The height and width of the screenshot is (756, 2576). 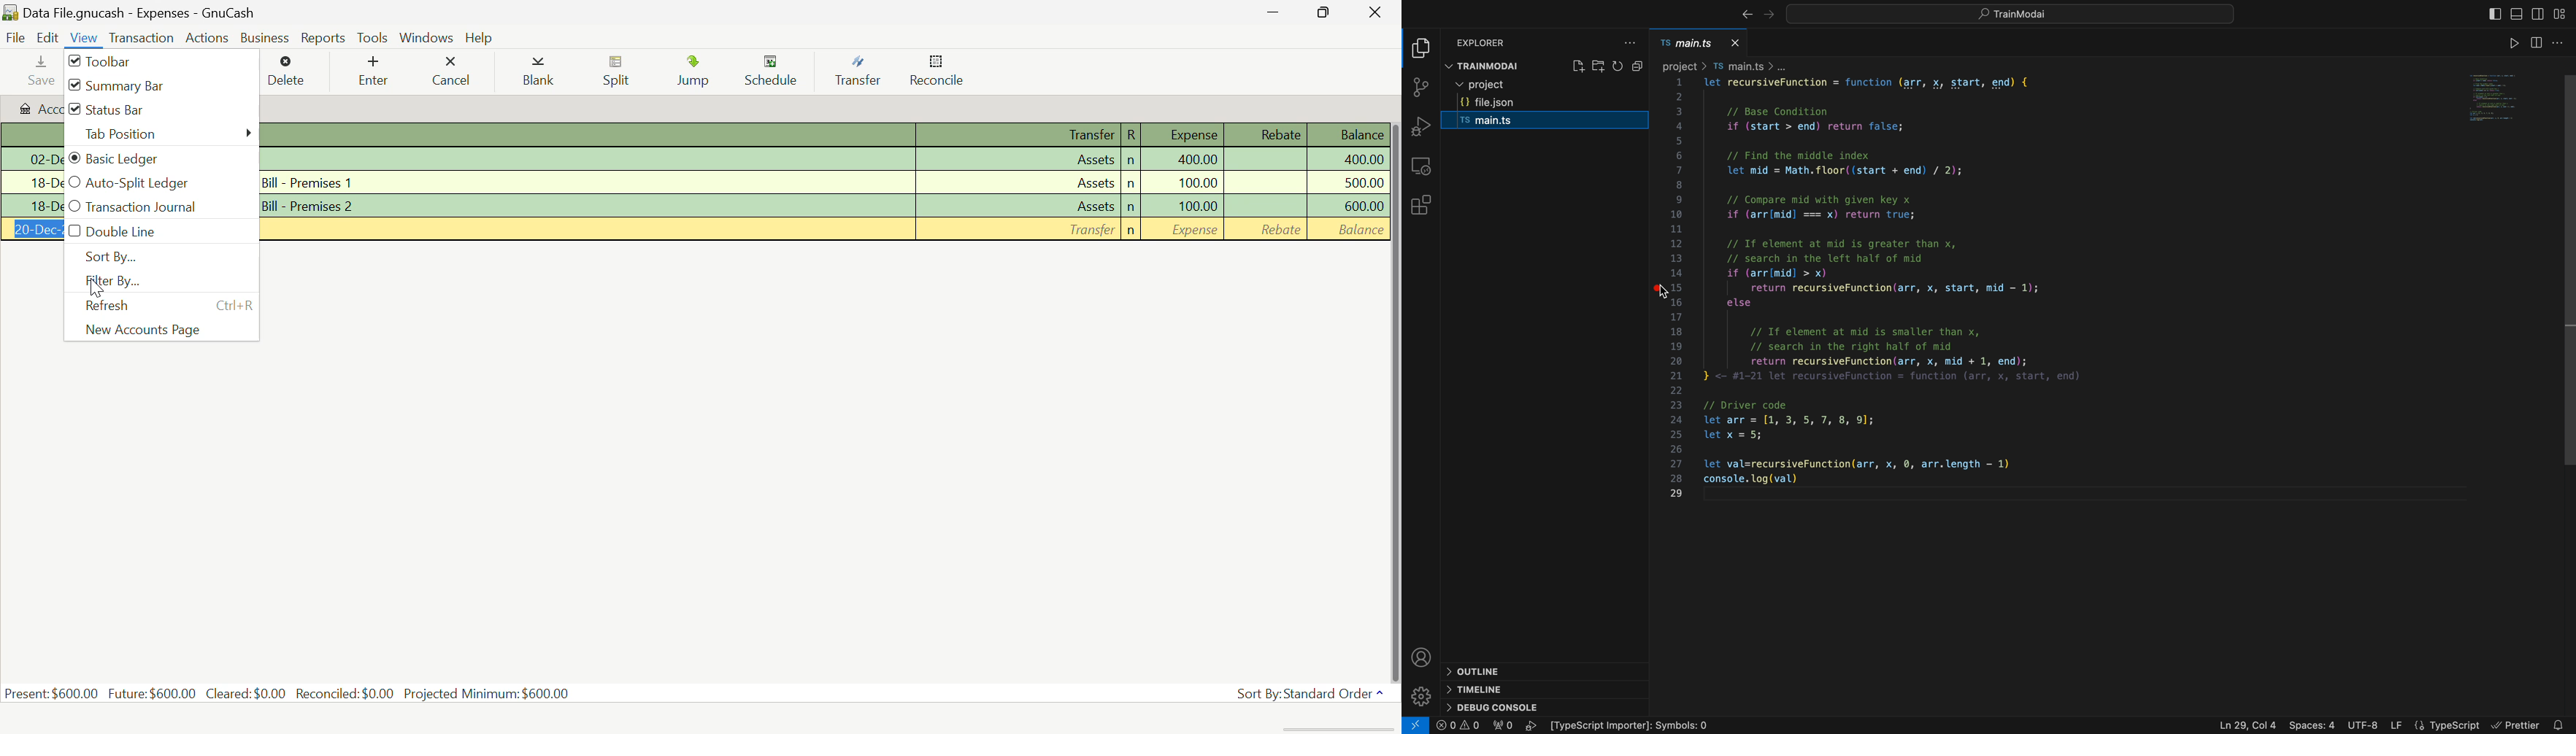 I want to click on debugger endpoint, so click(x=1661, y=286).